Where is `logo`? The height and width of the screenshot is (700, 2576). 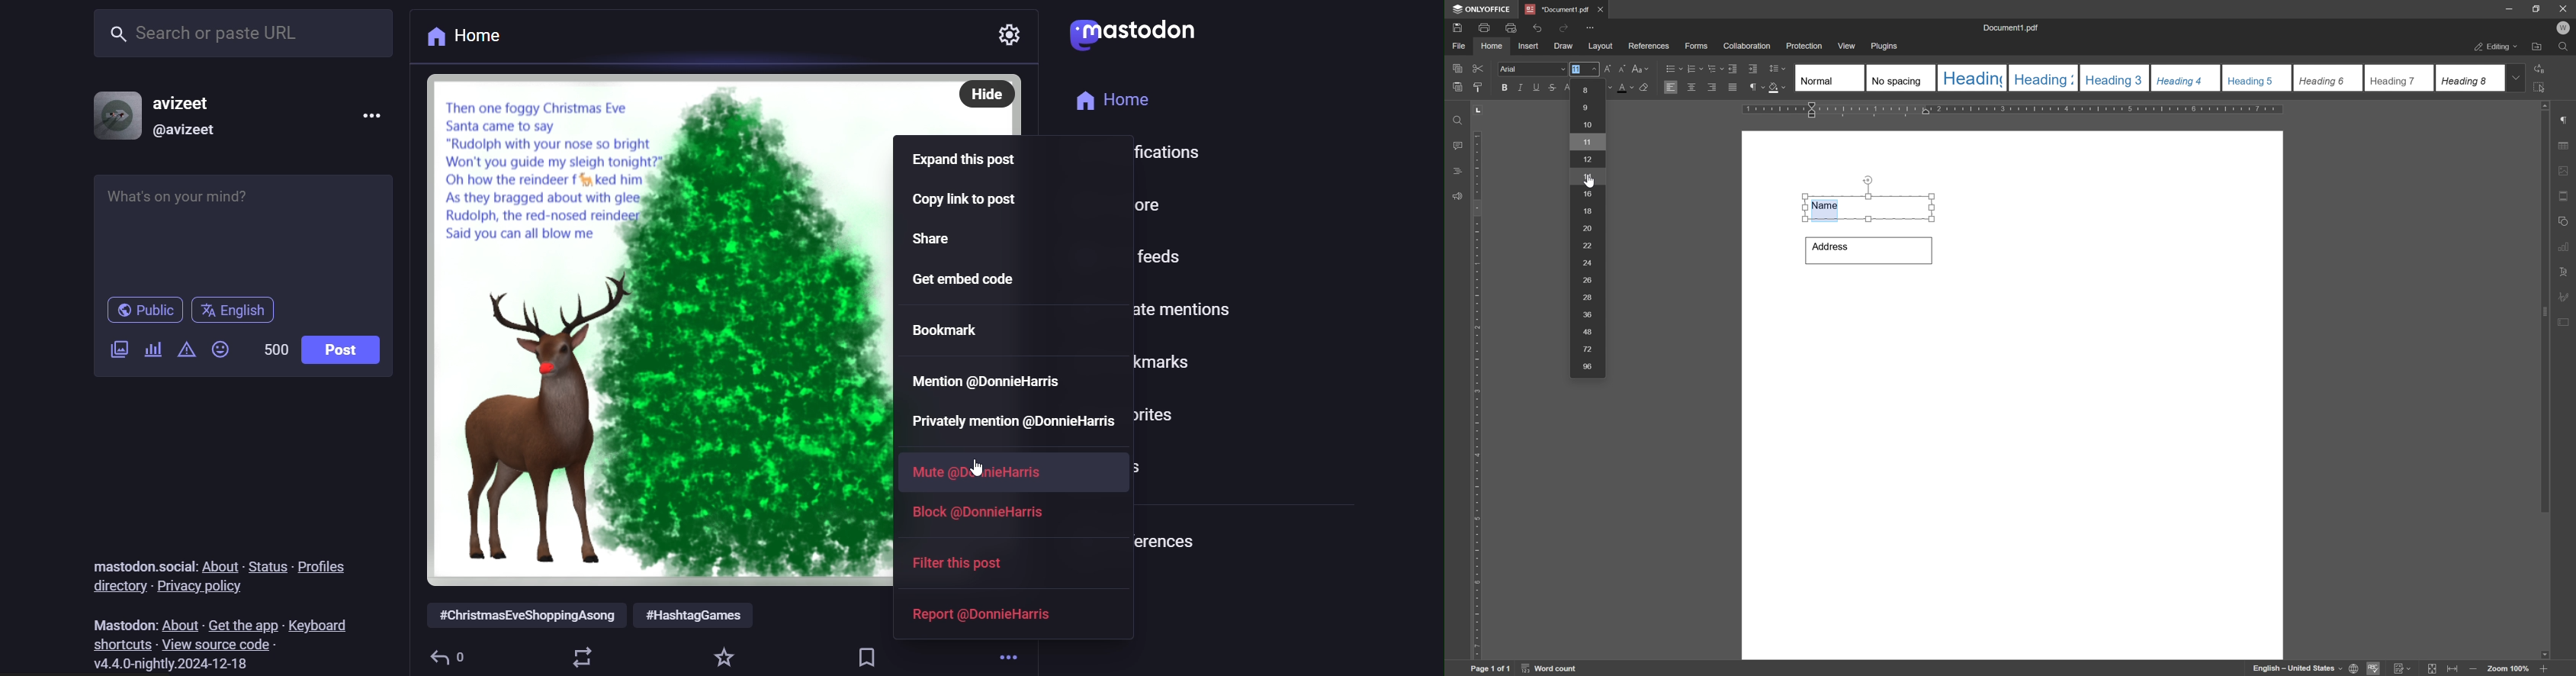
logo is located at coordinates (1142, 36).